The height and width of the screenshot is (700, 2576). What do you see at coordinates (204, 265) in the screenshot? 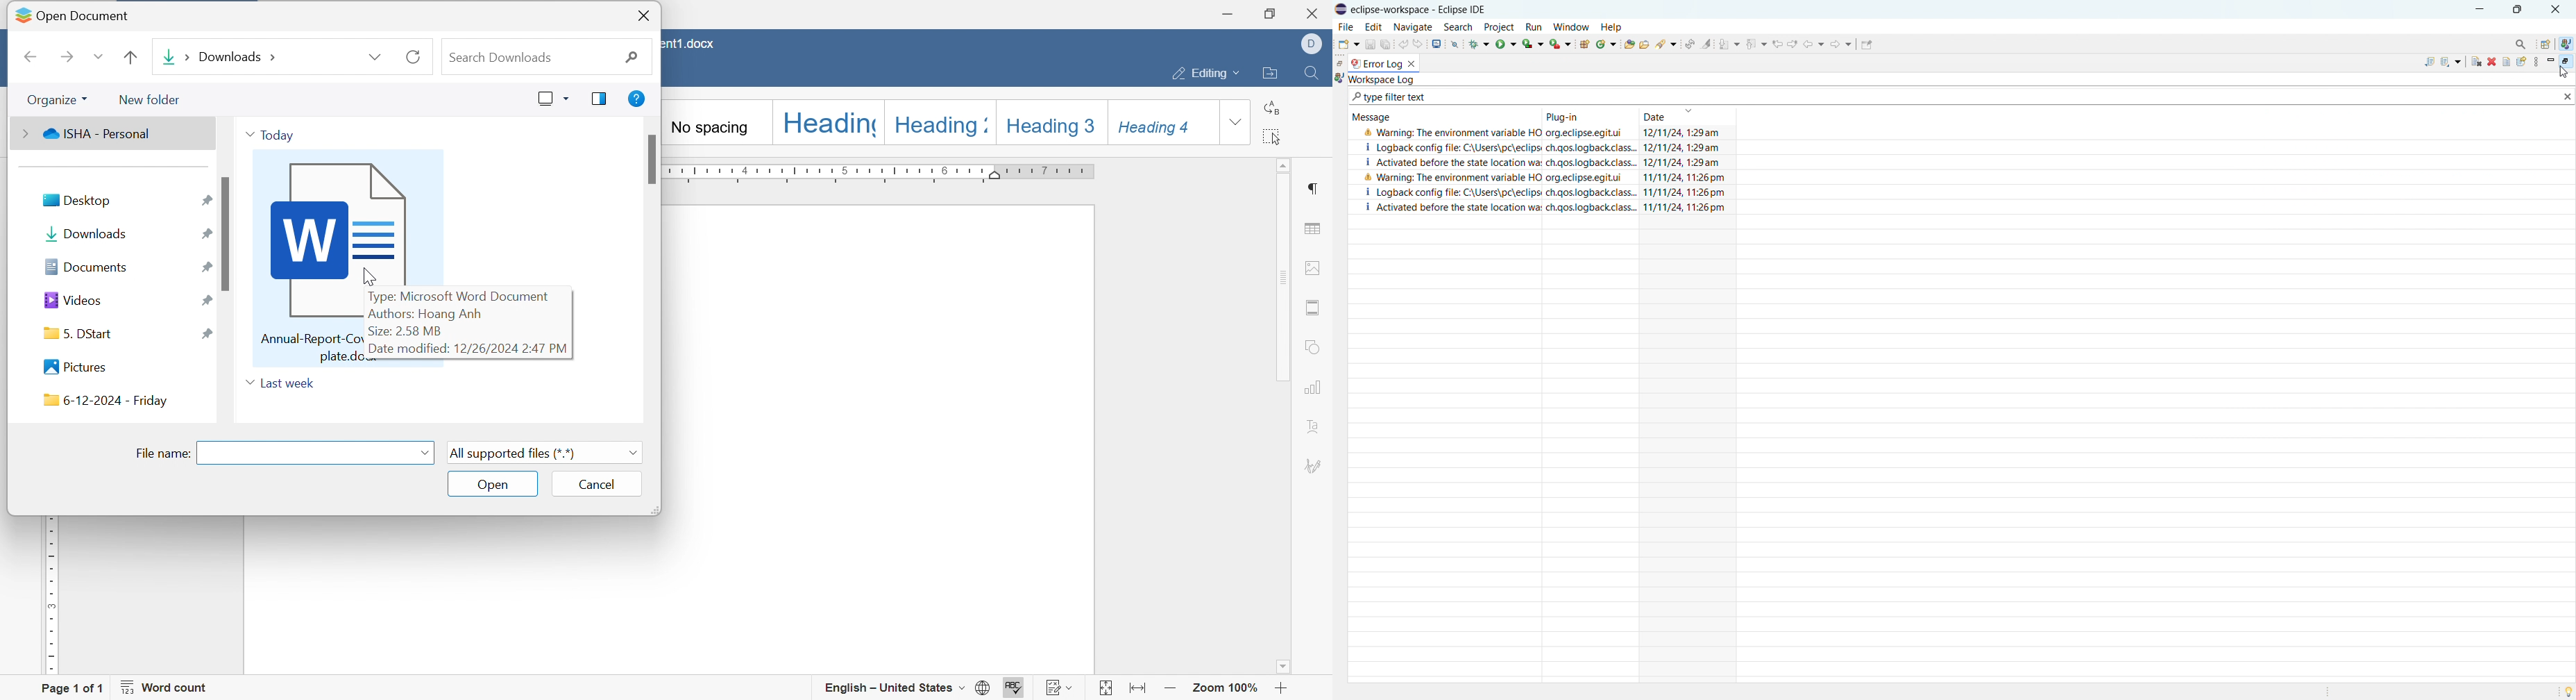
I see `pinned folders` at bounding box center [204, 265].